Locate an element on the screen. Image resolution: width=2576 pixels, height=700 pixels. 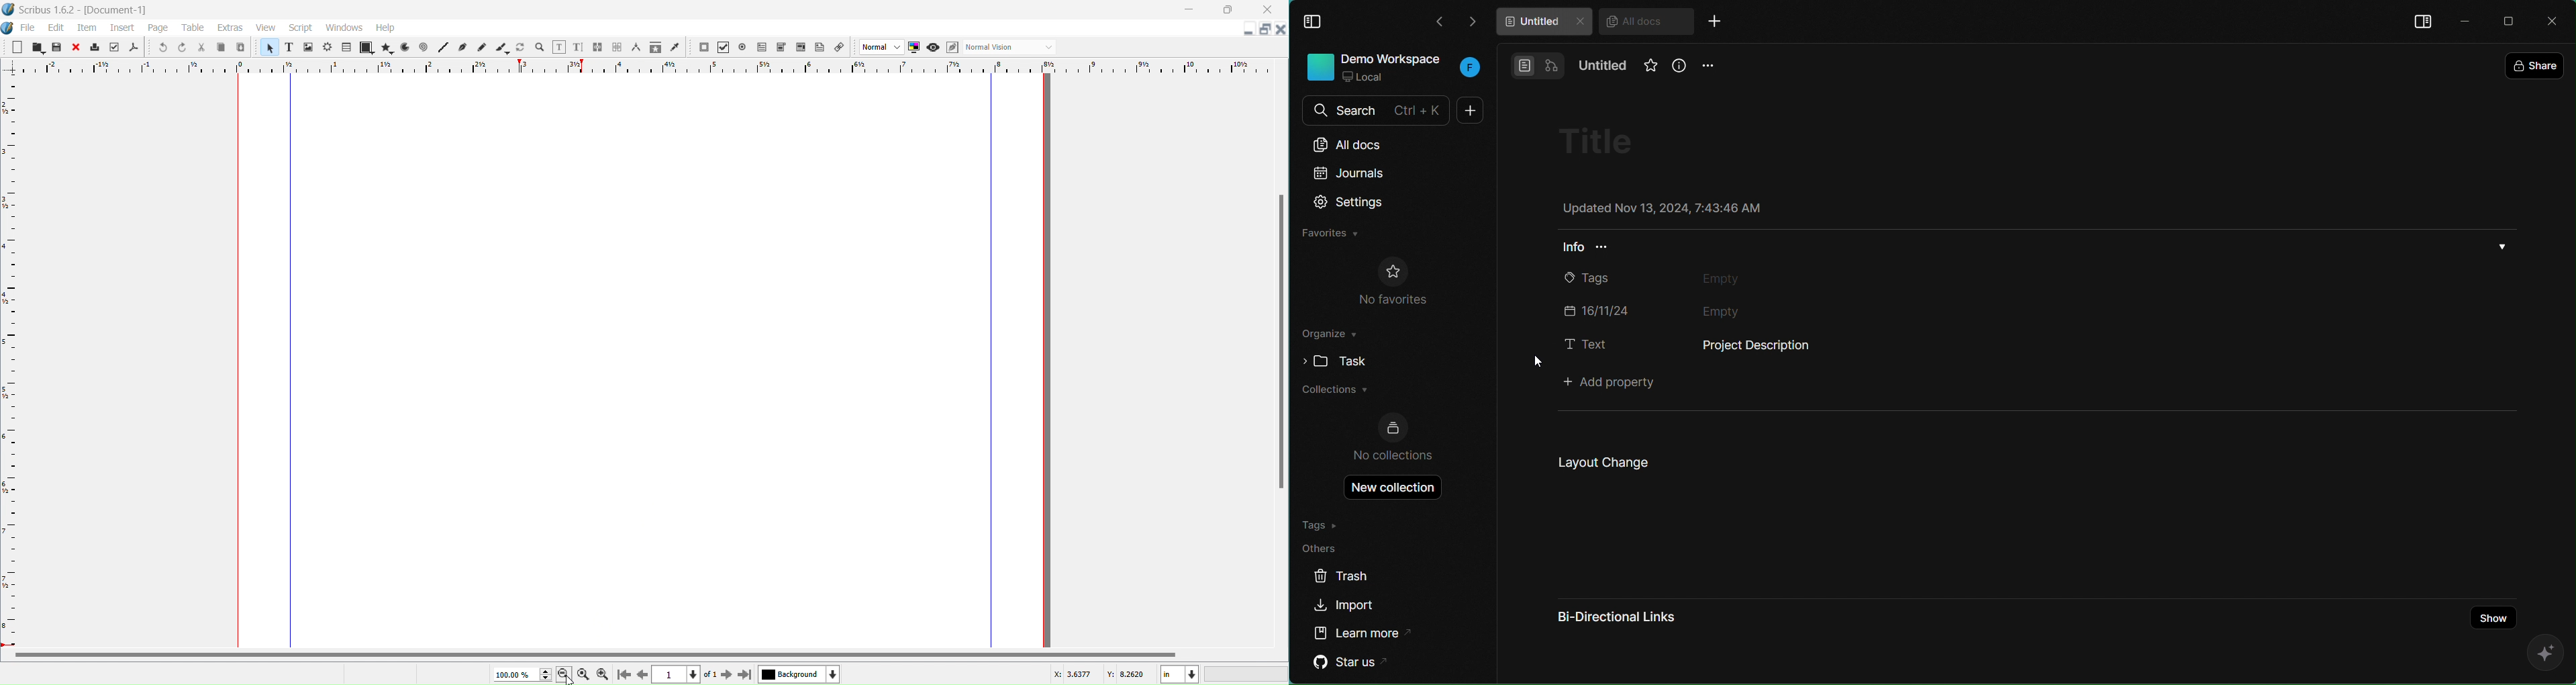
Restore Down Document is located at coordinates (1265, 29).